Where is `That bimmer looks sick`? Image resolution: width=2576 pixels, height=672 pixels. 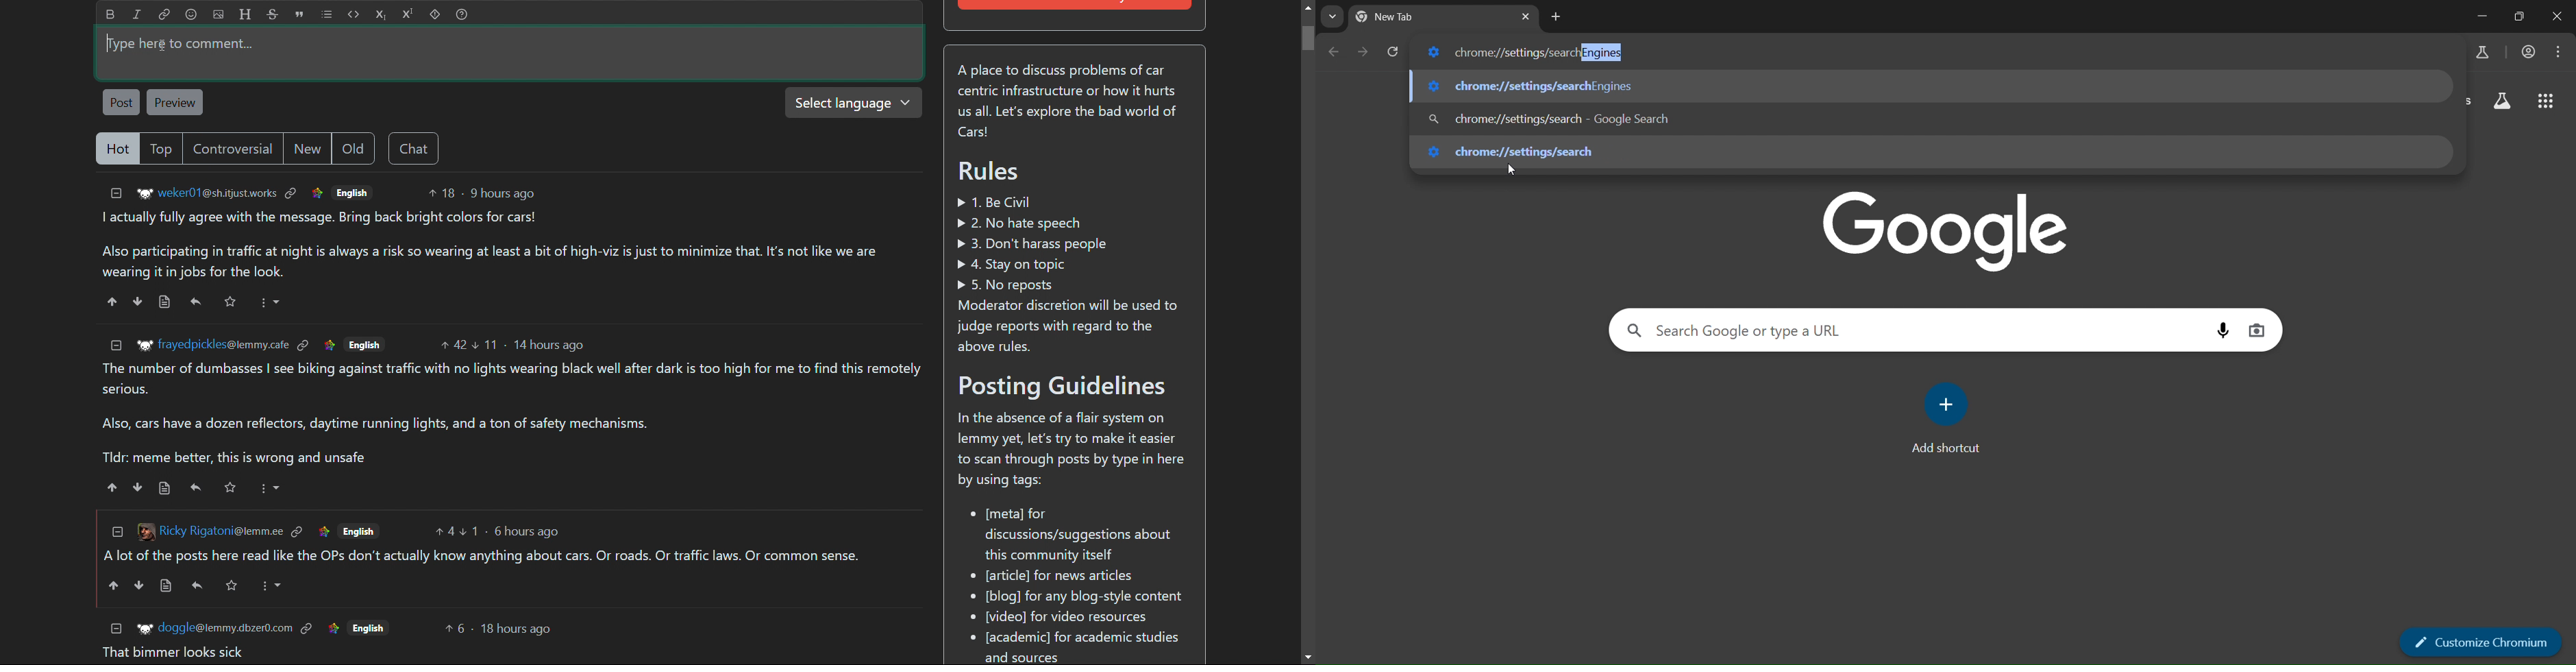
That bimmer looks sick is located at coordinates (173, 653).